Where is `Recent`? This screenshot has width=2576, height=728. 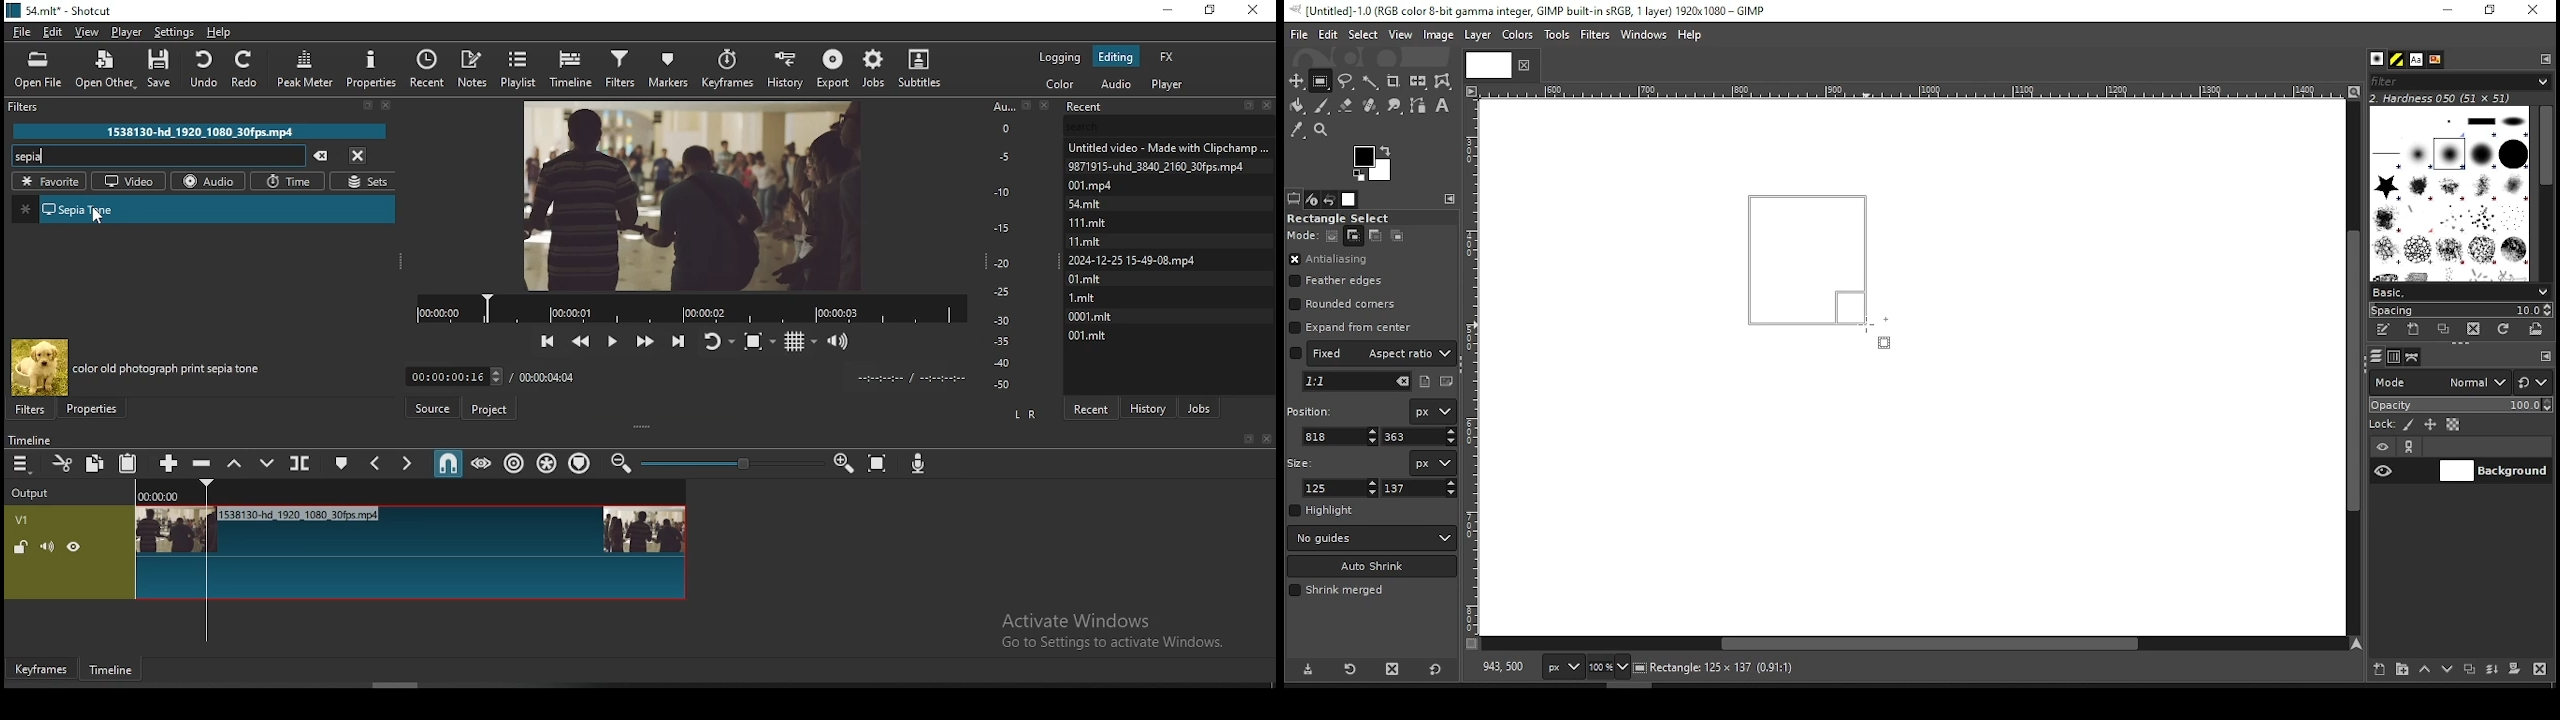
Recent is located at coordinates (1171, 104).